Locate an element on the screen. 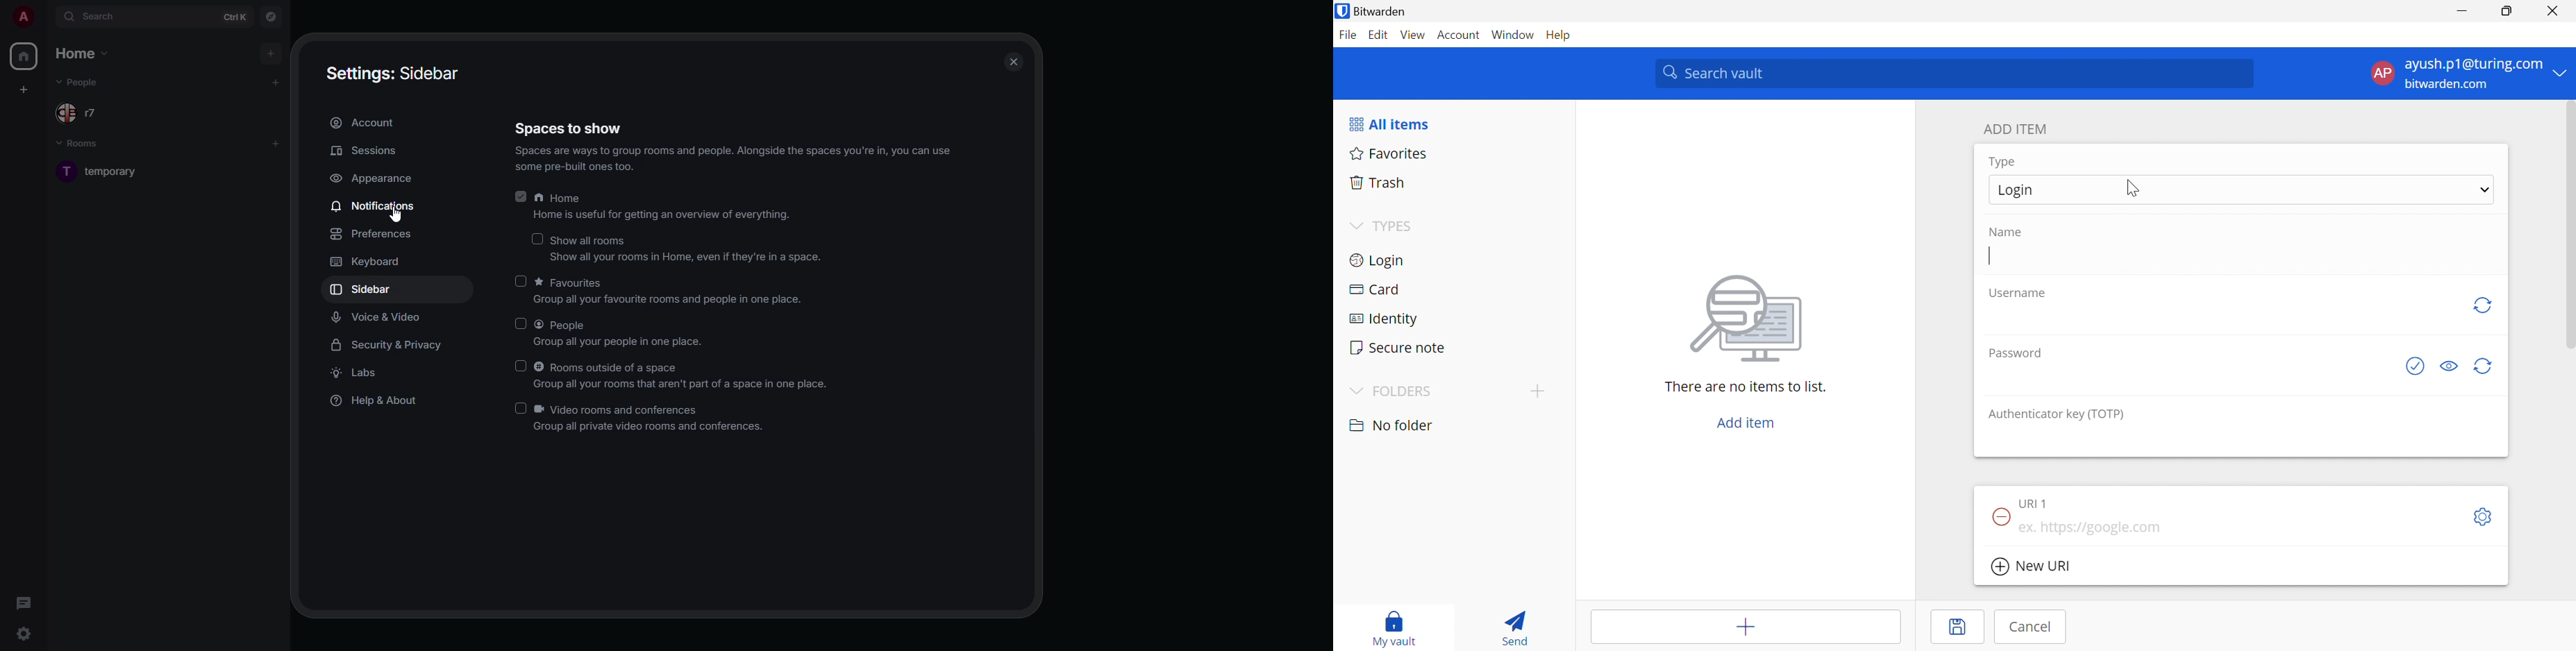  Secure note is located at coordinates (1450, 345).